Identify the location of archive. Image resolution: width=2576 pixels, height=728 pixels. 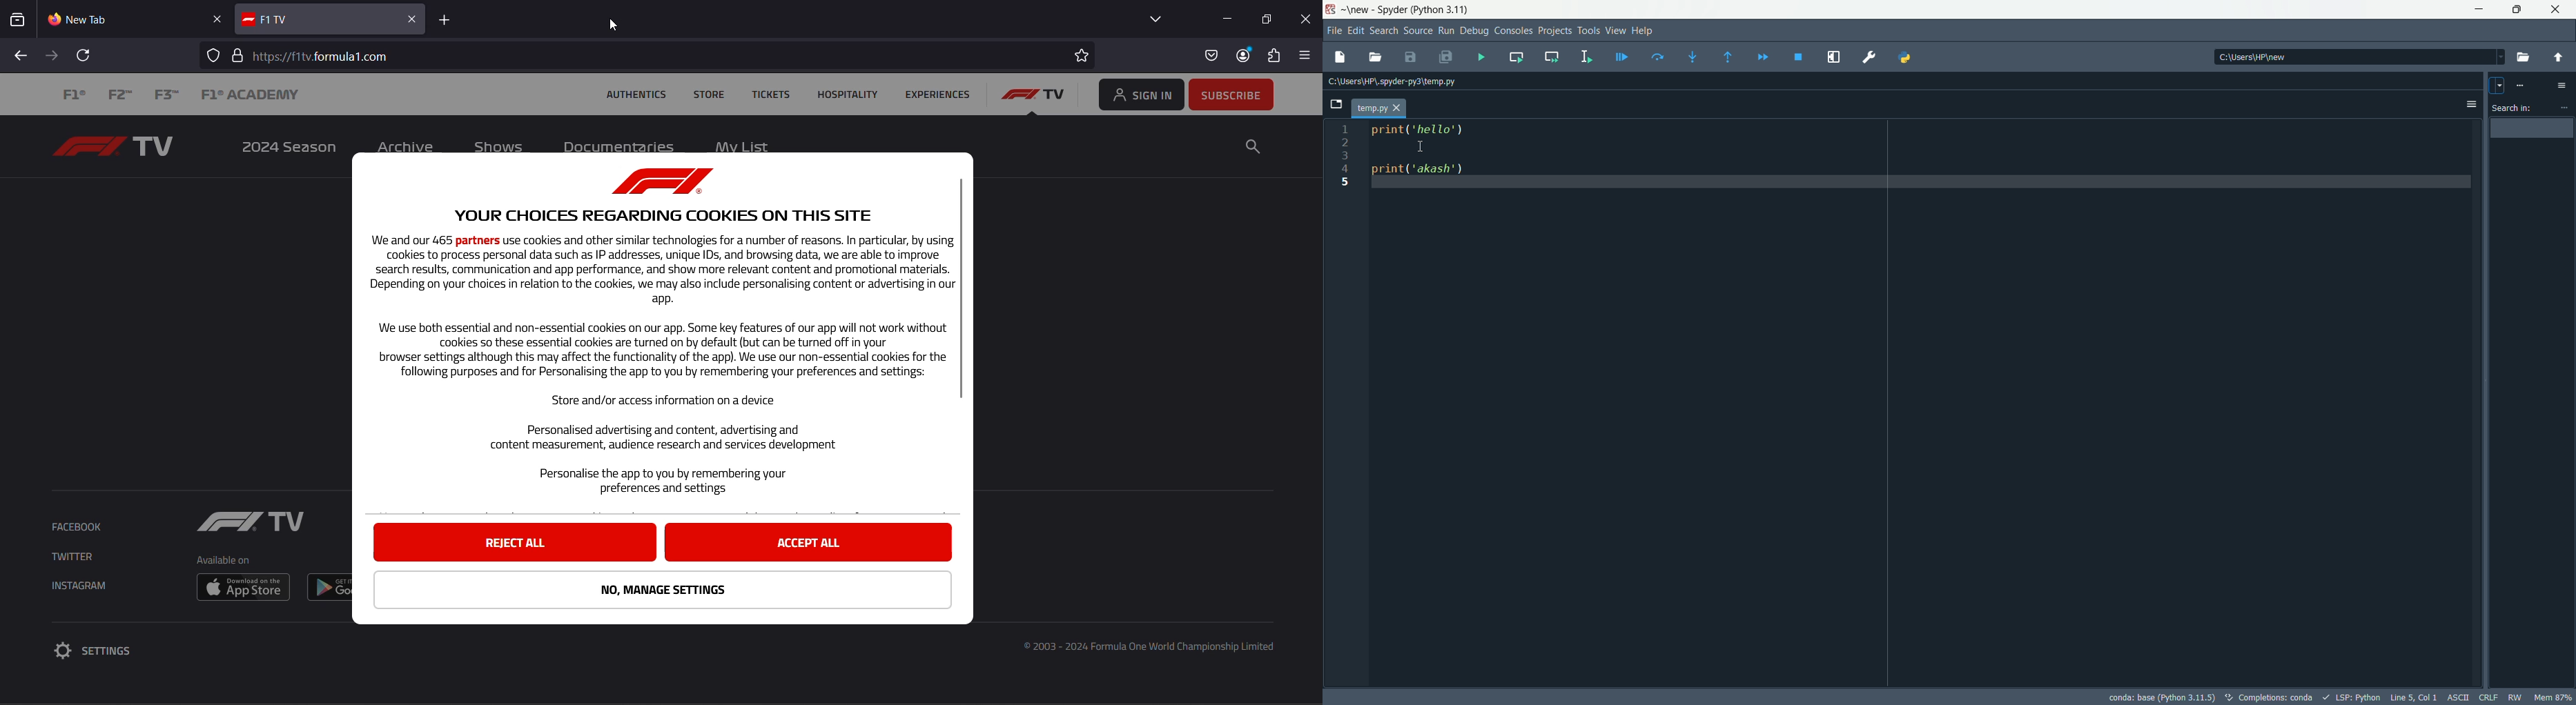
(407, 146).